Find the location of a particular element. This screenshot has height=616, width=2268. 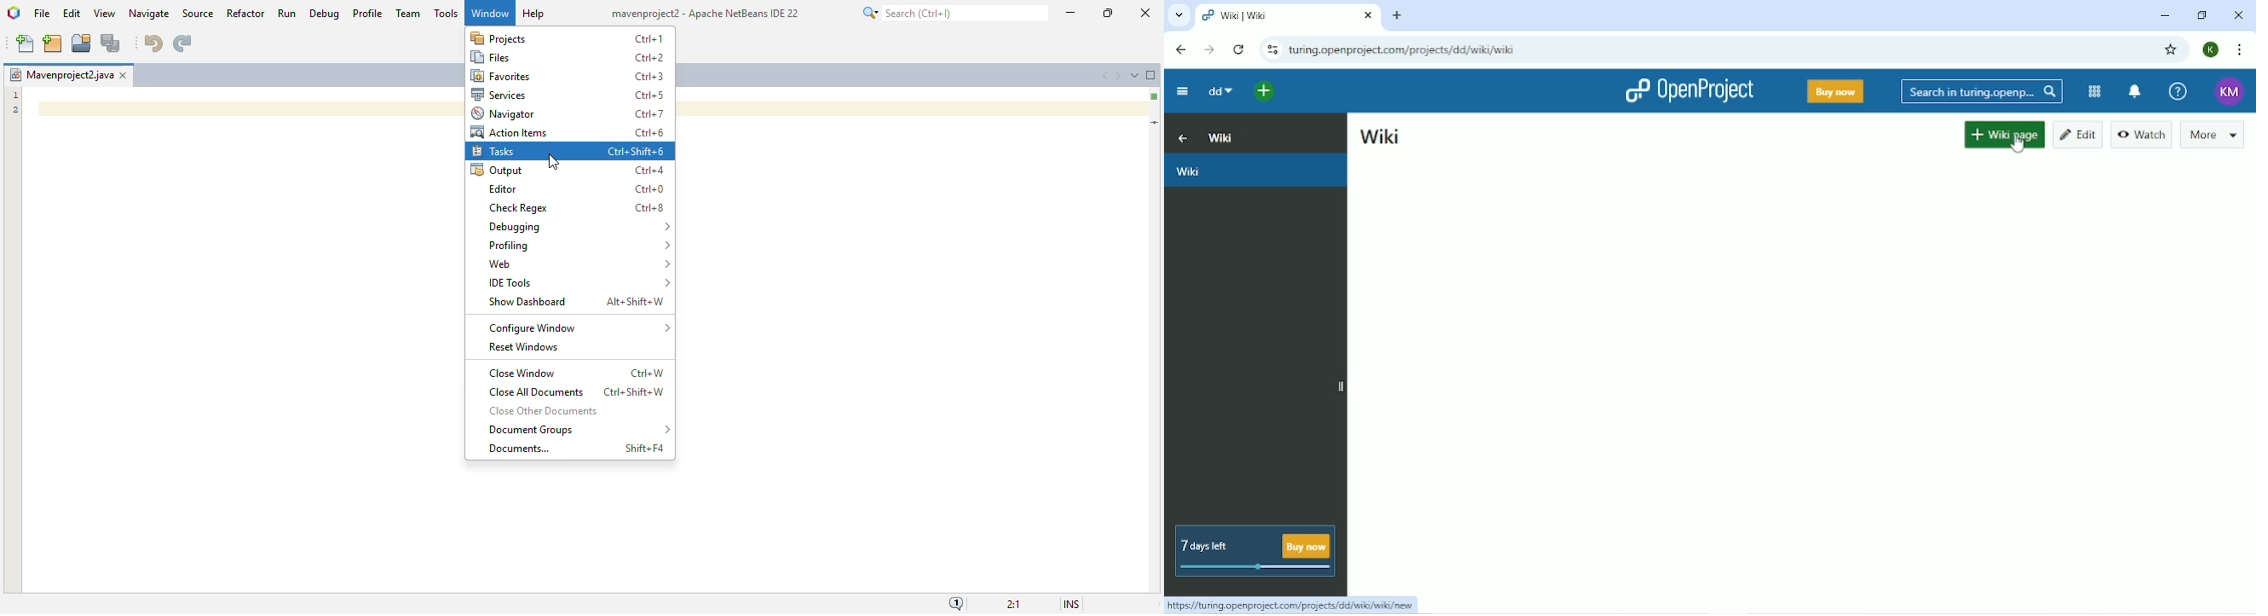

save all is located at coordinates (111, 43).